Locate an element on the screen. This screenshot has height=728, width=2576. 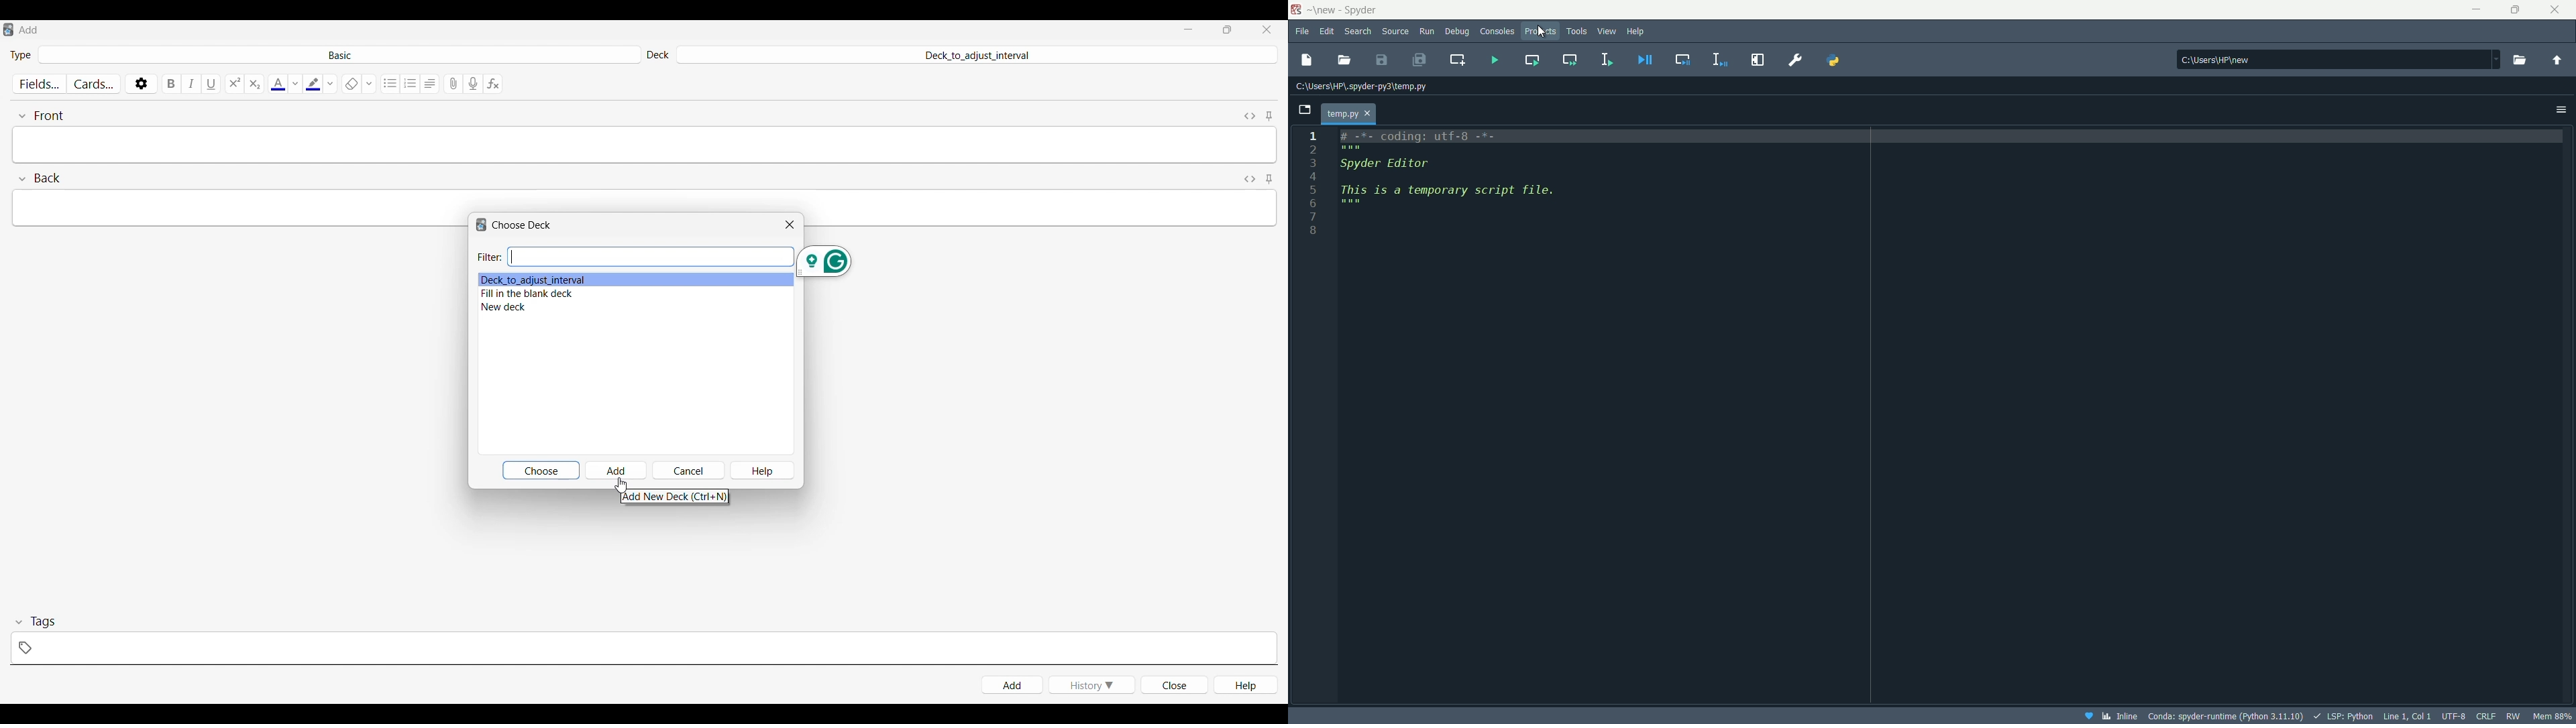
 is located at coordinates (1092, 684).